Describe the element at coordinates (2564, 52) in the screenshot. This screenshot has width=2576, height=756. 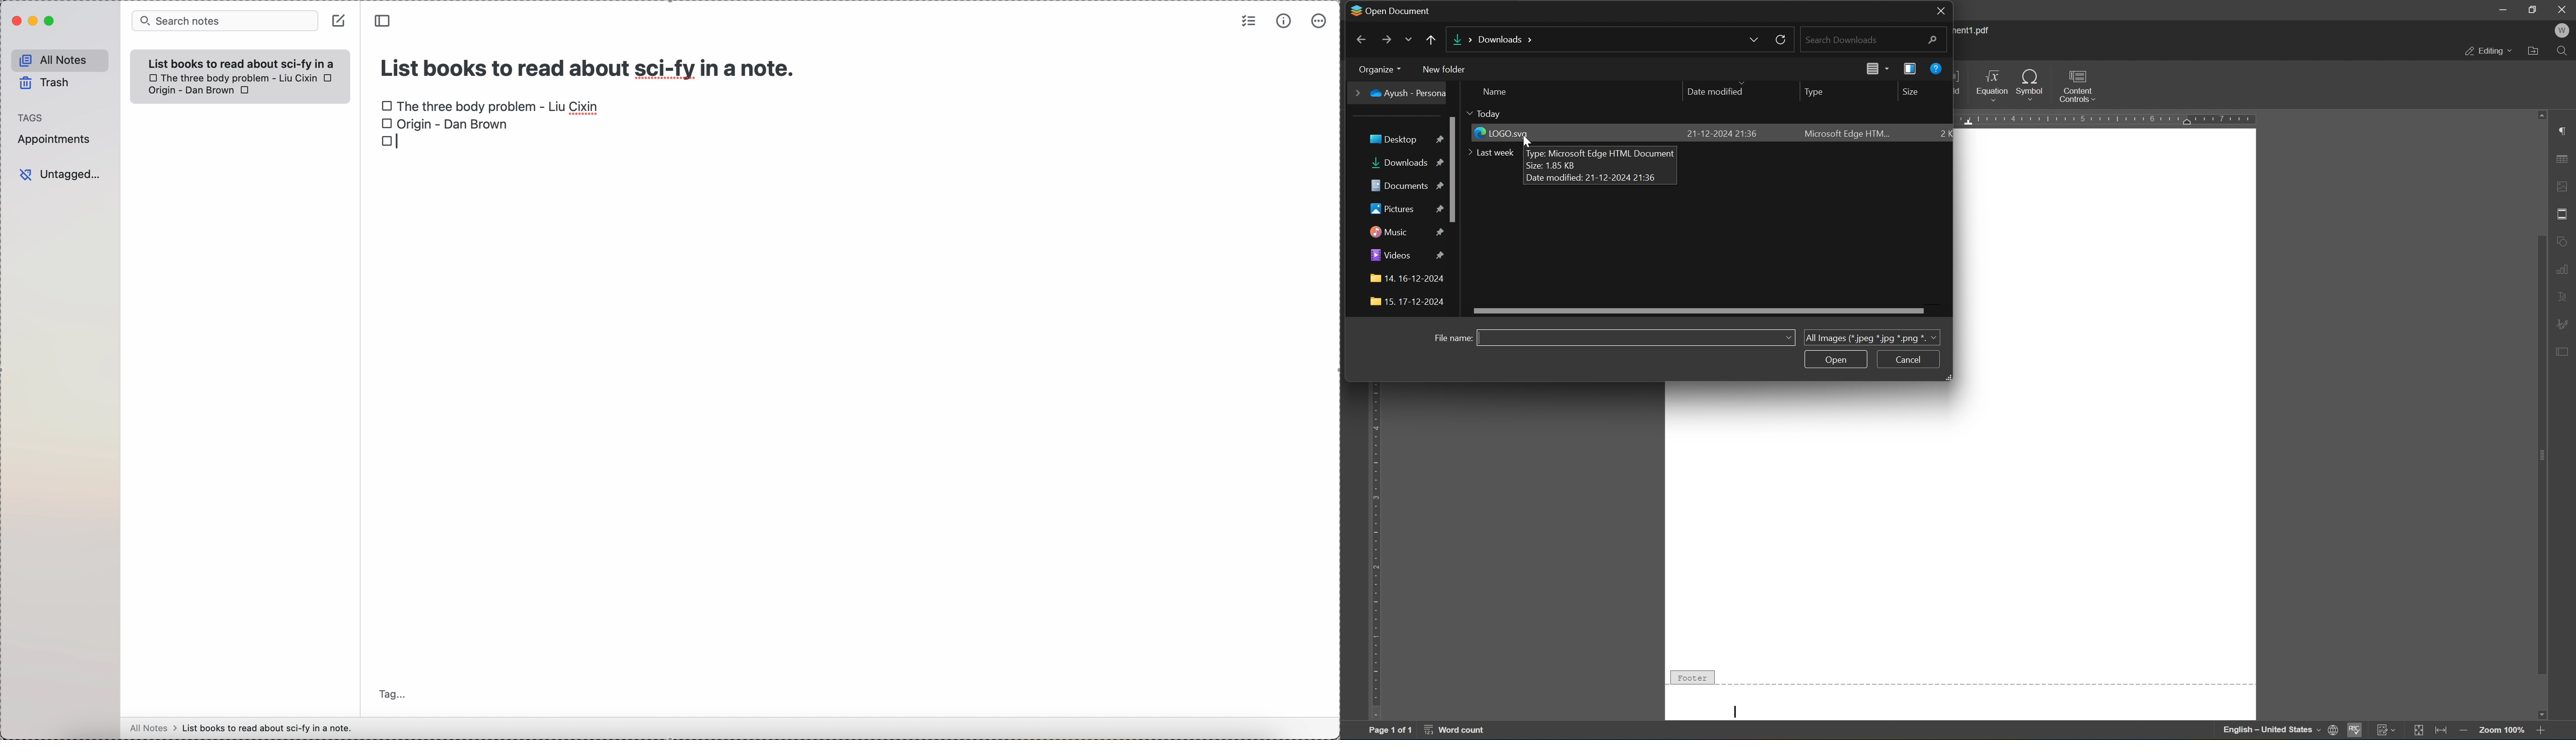
I see `find` at that location.